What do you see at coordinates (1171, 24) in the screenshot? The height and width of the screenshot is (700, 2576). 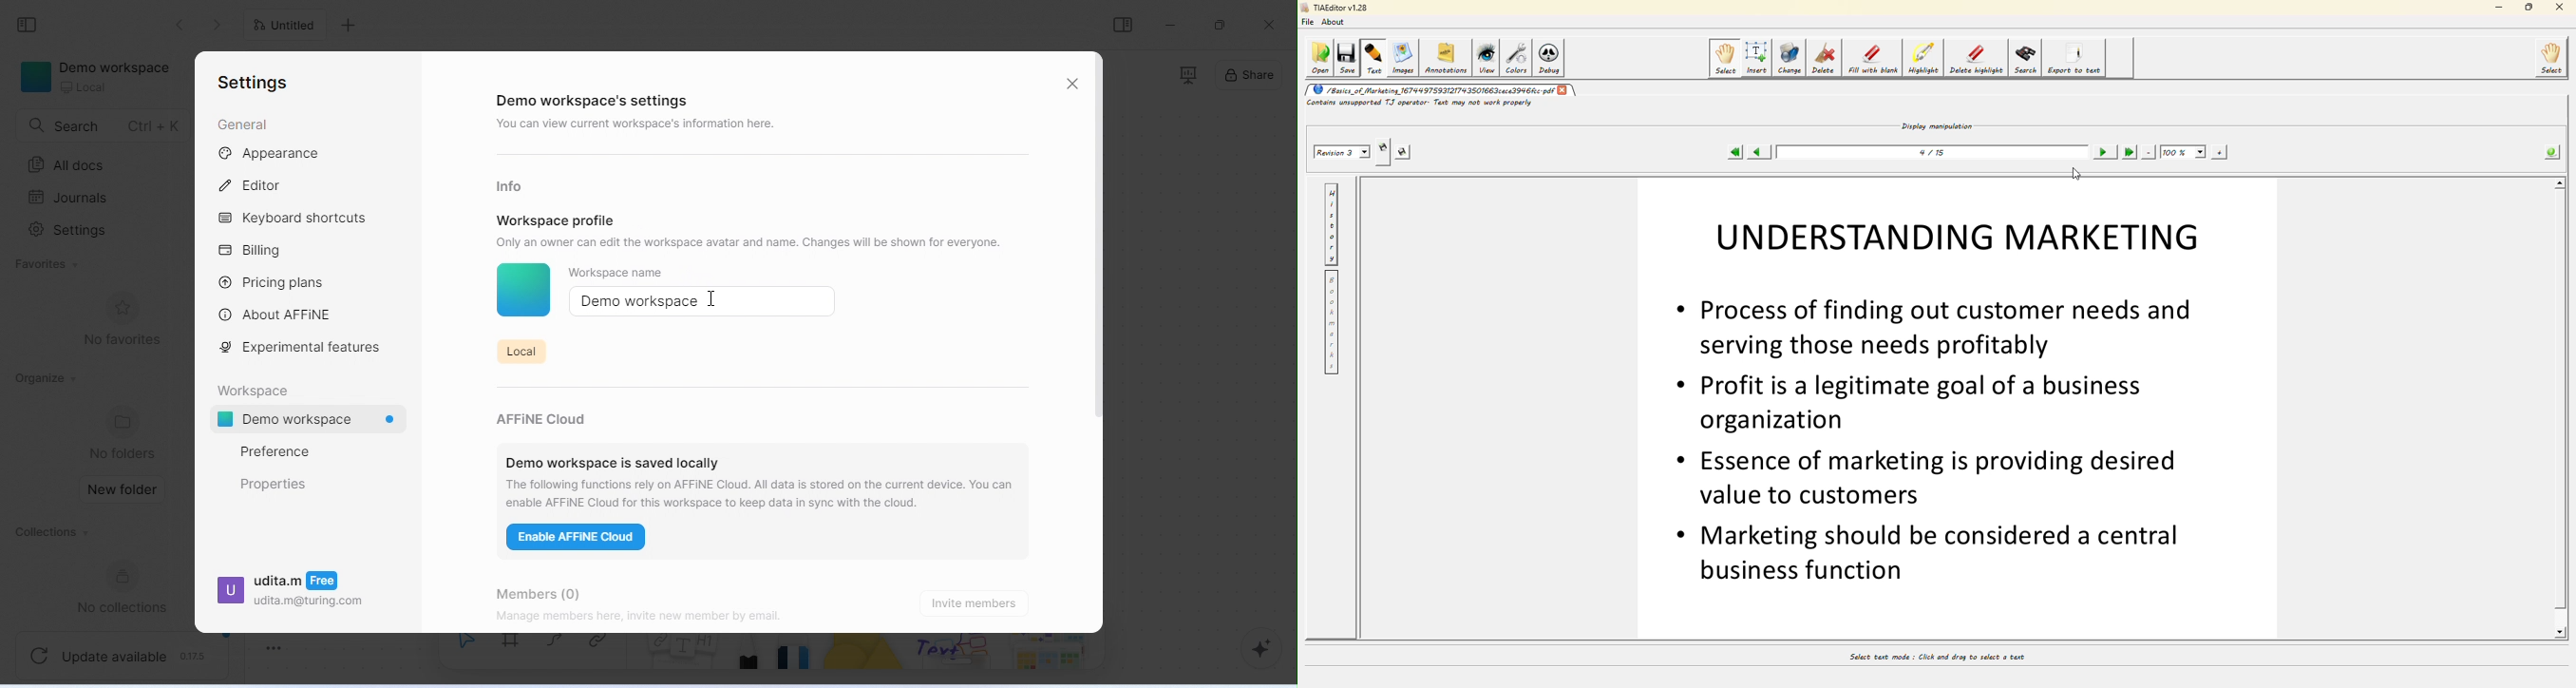 I see `minimize` at bounding box center [1171, 24].